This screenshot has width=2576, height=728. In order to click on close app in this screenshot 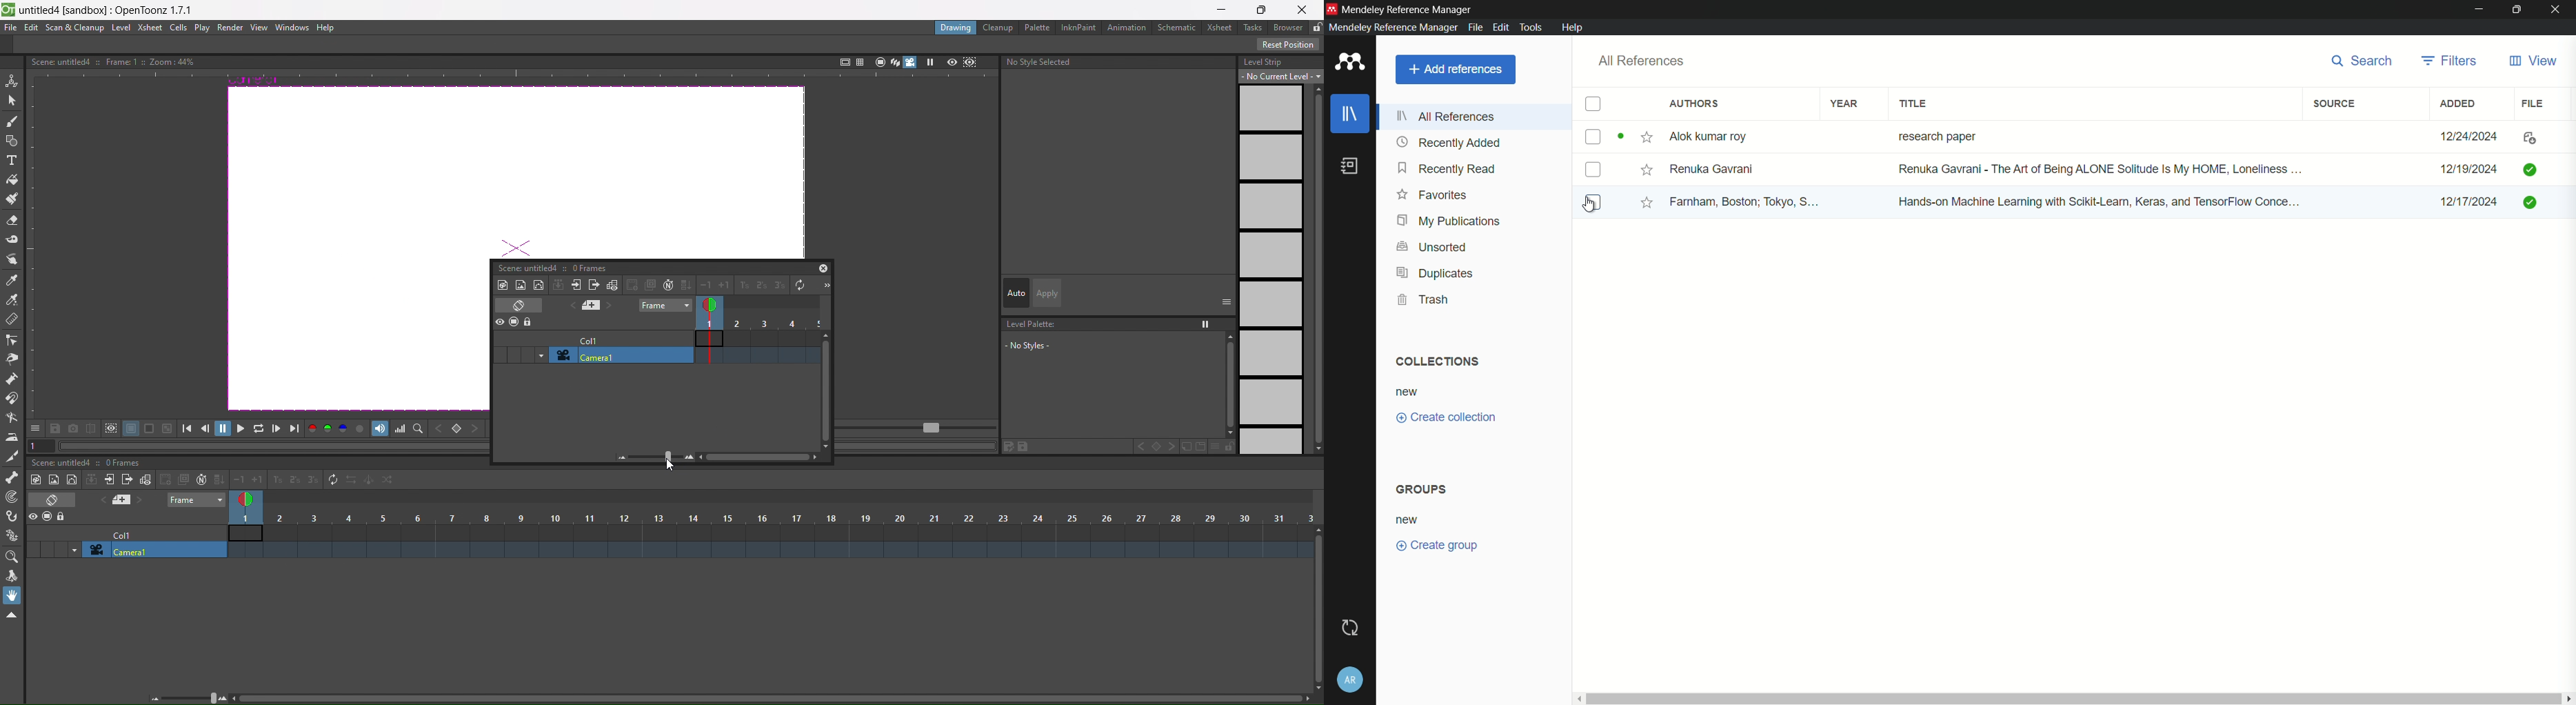, I will do `click(2558, 9)`.